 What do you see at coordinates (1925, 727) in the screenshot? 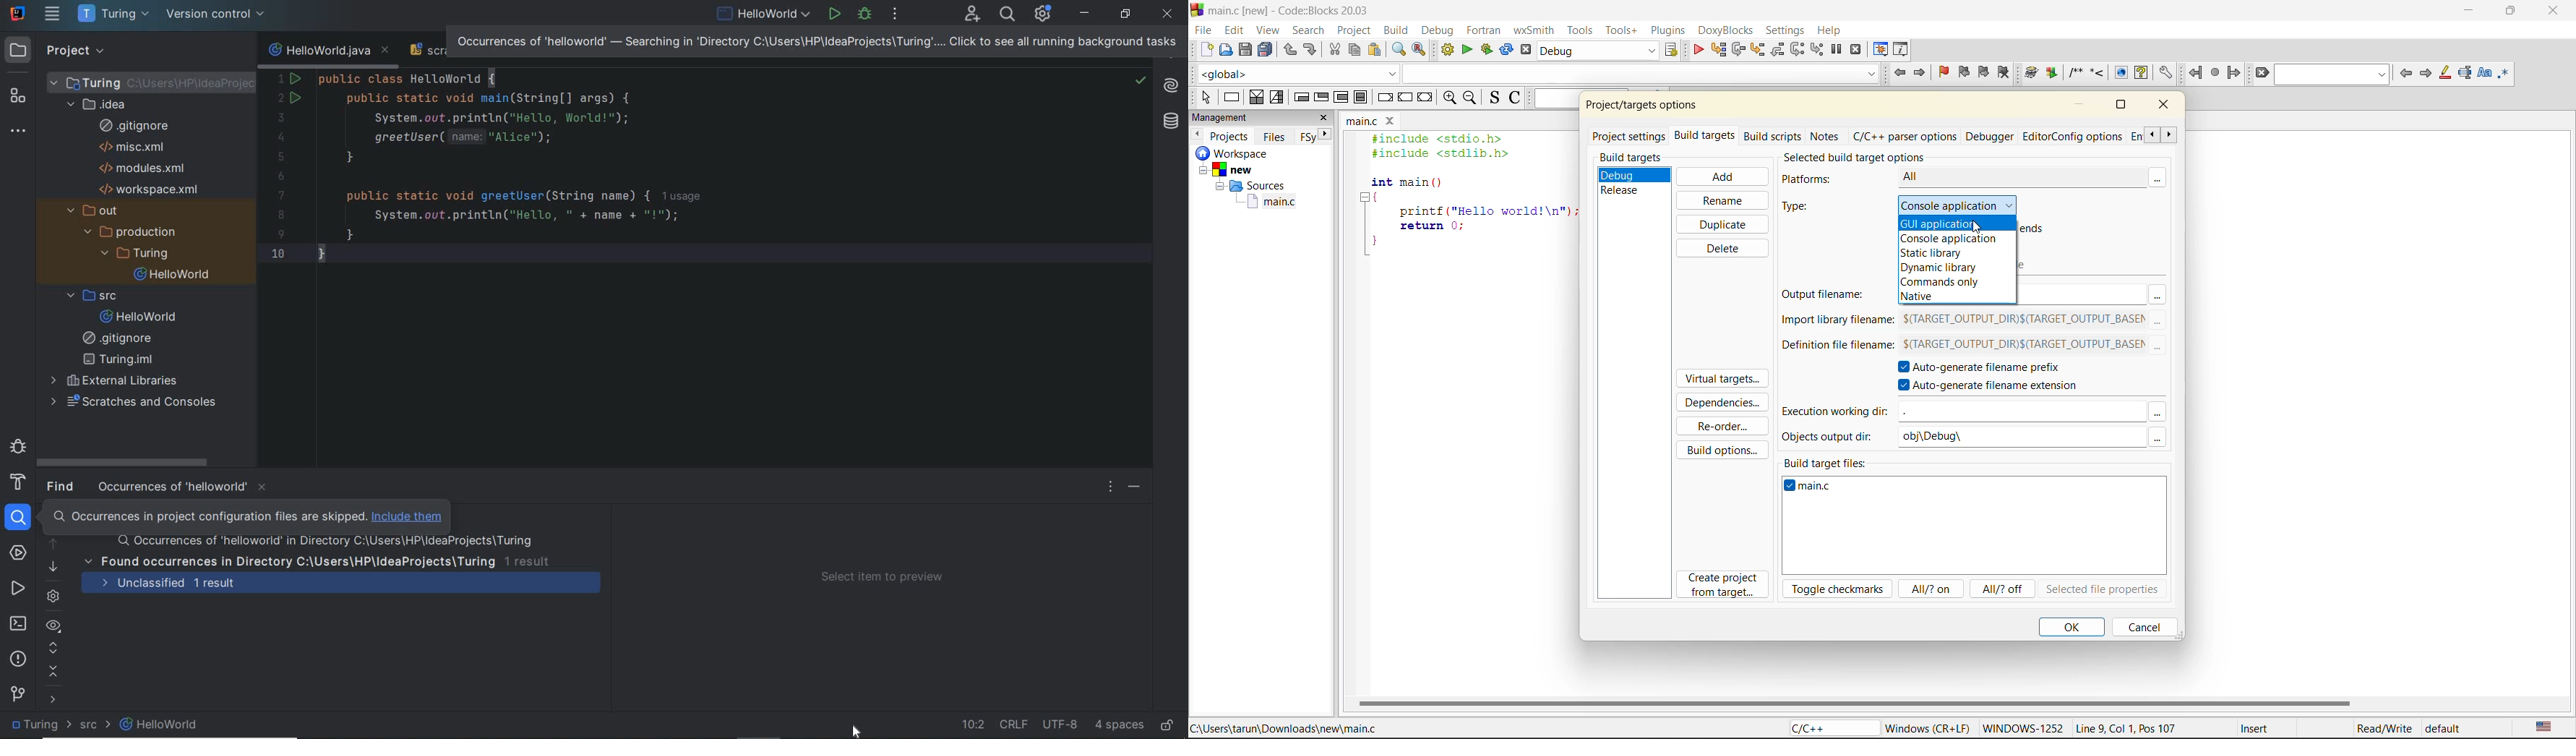
I see `Windows (CR+LF)` at bounding box center [1925, 727].